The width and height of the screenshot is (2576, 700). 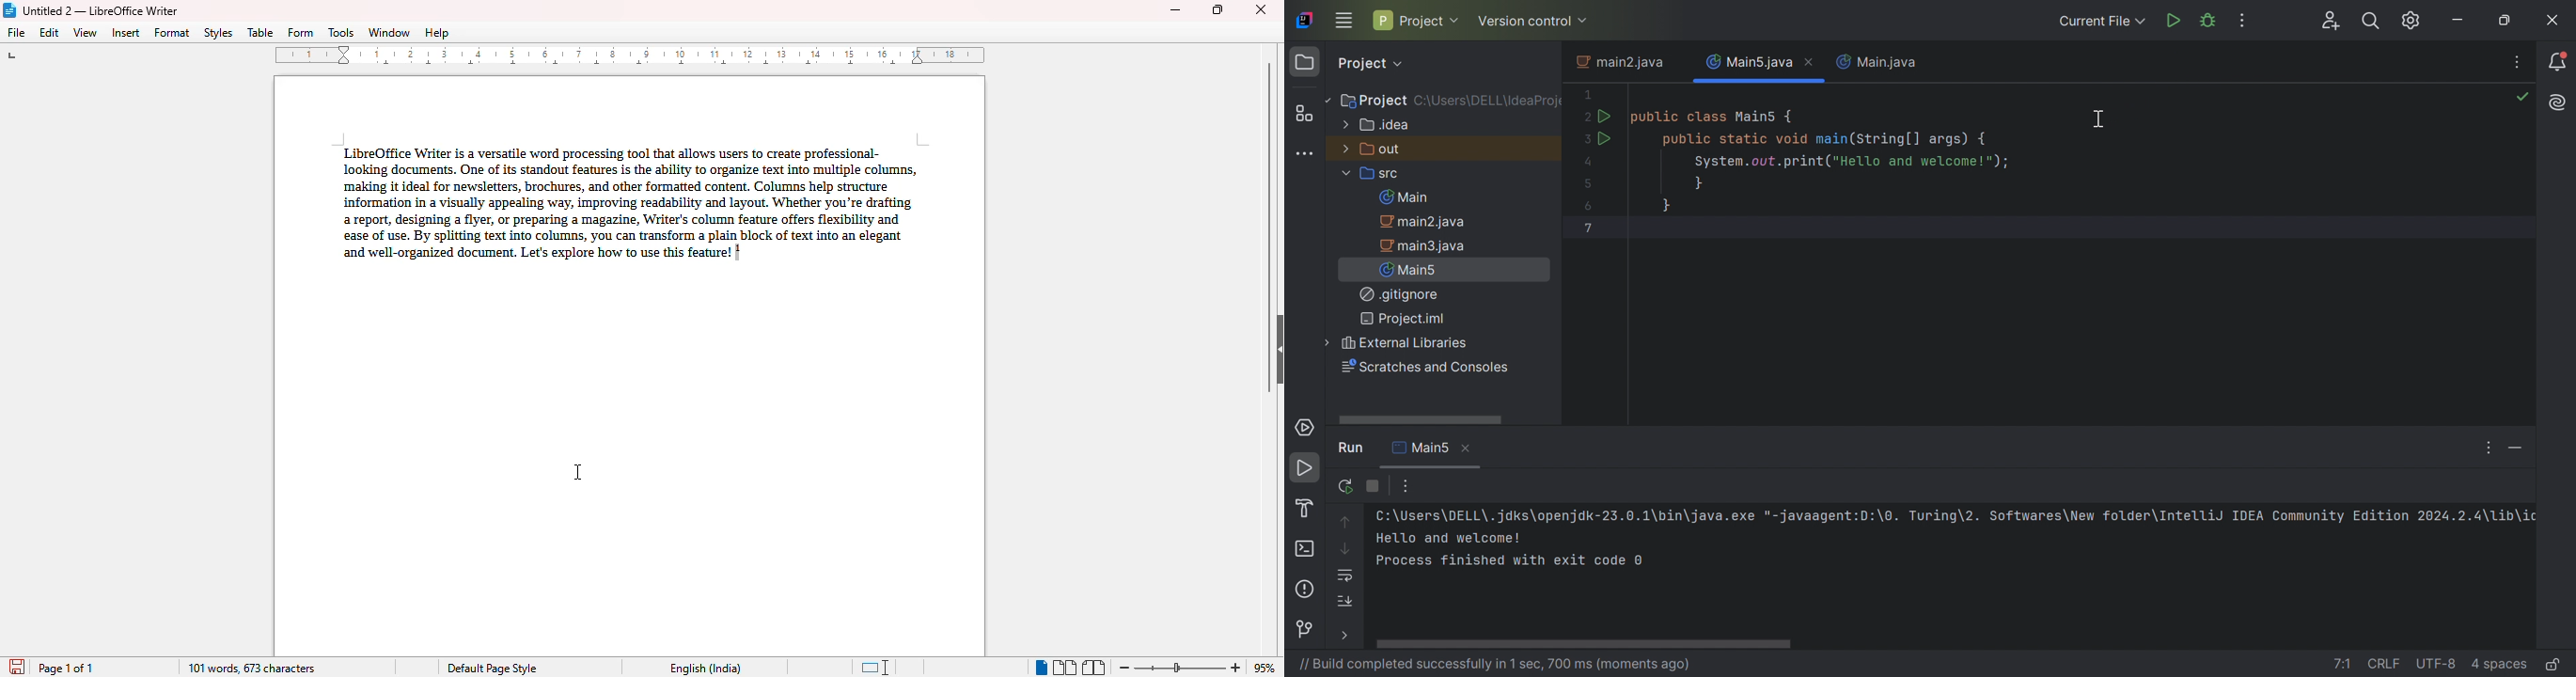 I want to click on Main, so click(x=1403, y=199).